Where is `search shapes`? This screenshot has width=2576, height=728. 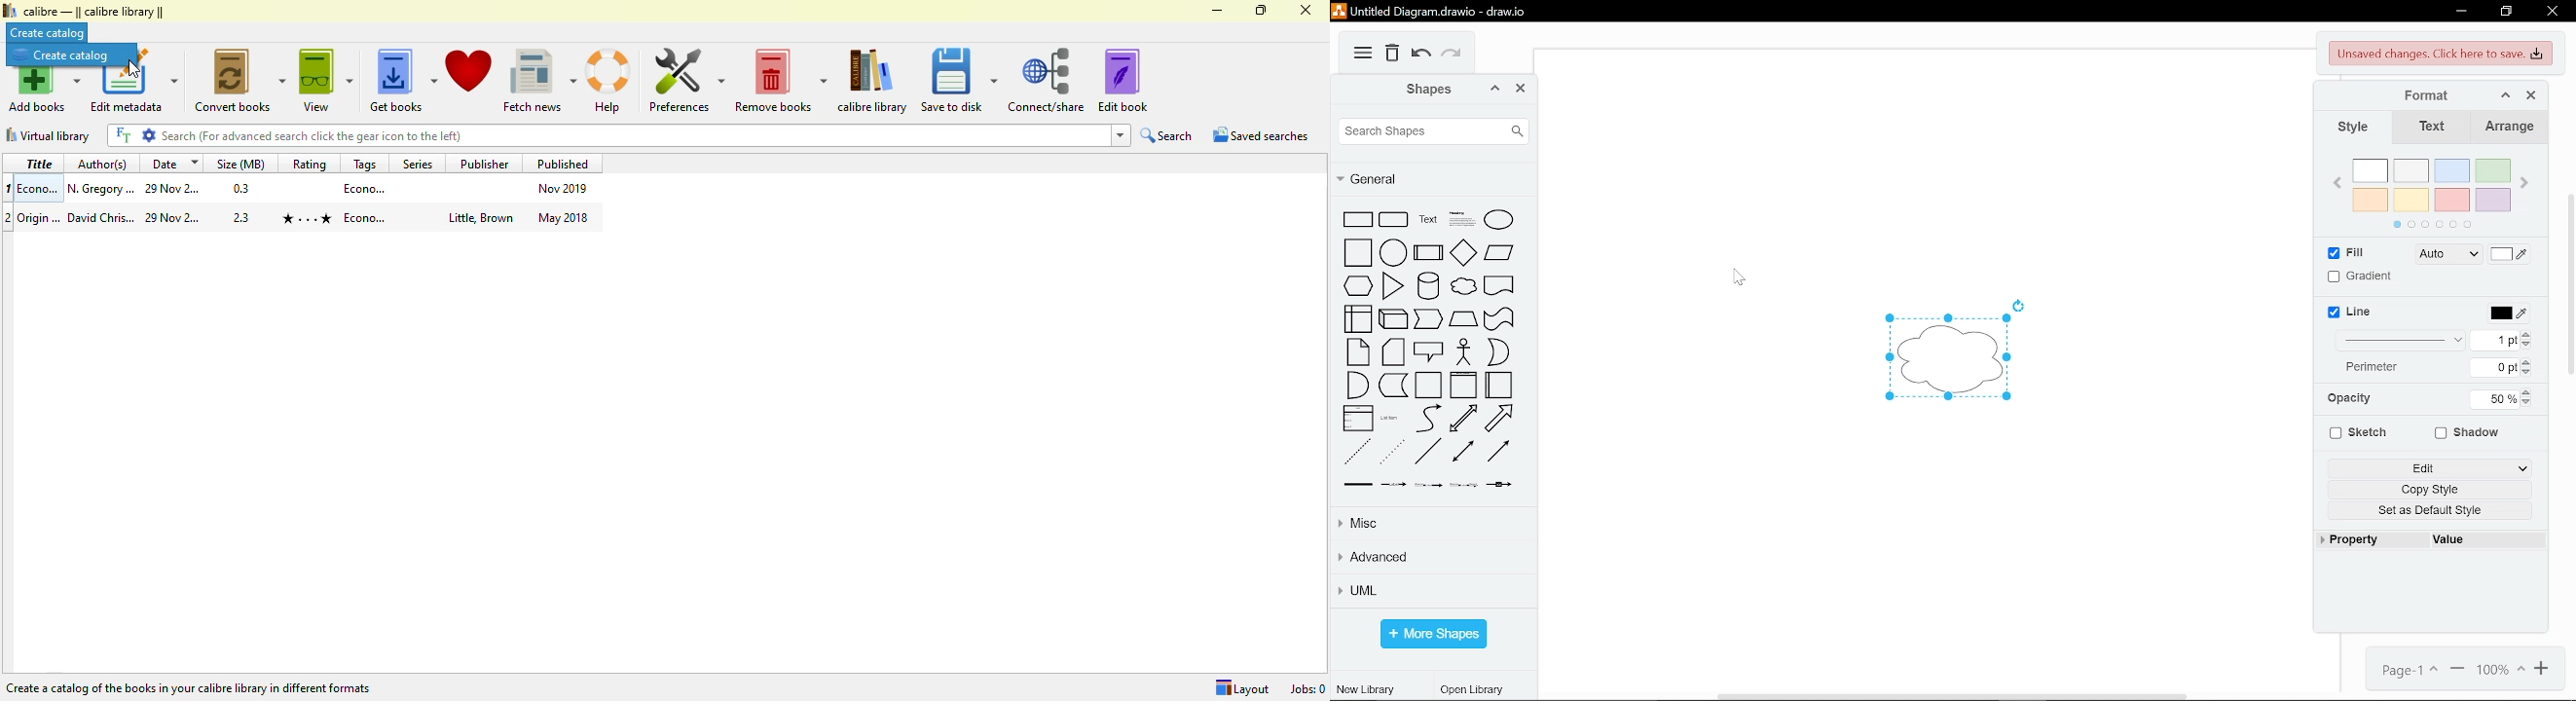 search shapes is located at coordinates (1437, 131).